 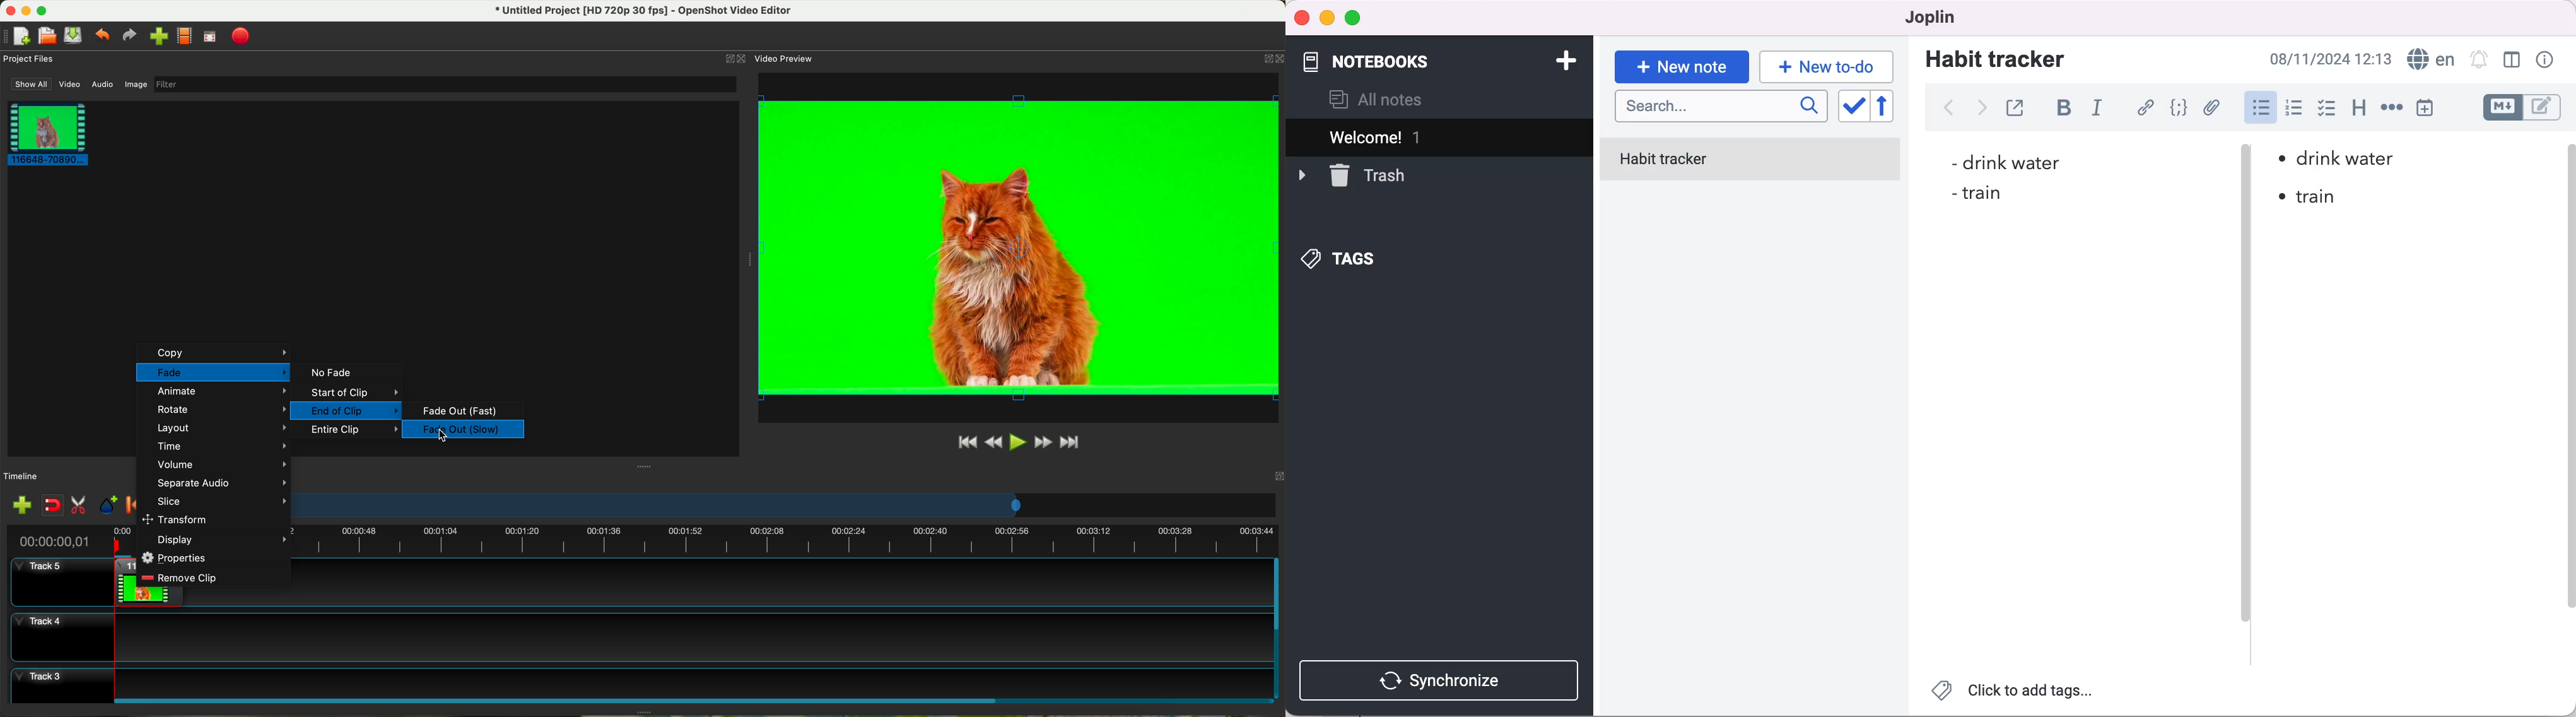 What do you see at coordinates (1948, 108) in the screenshot?
I see `back` at bounding box center [1948, 108].